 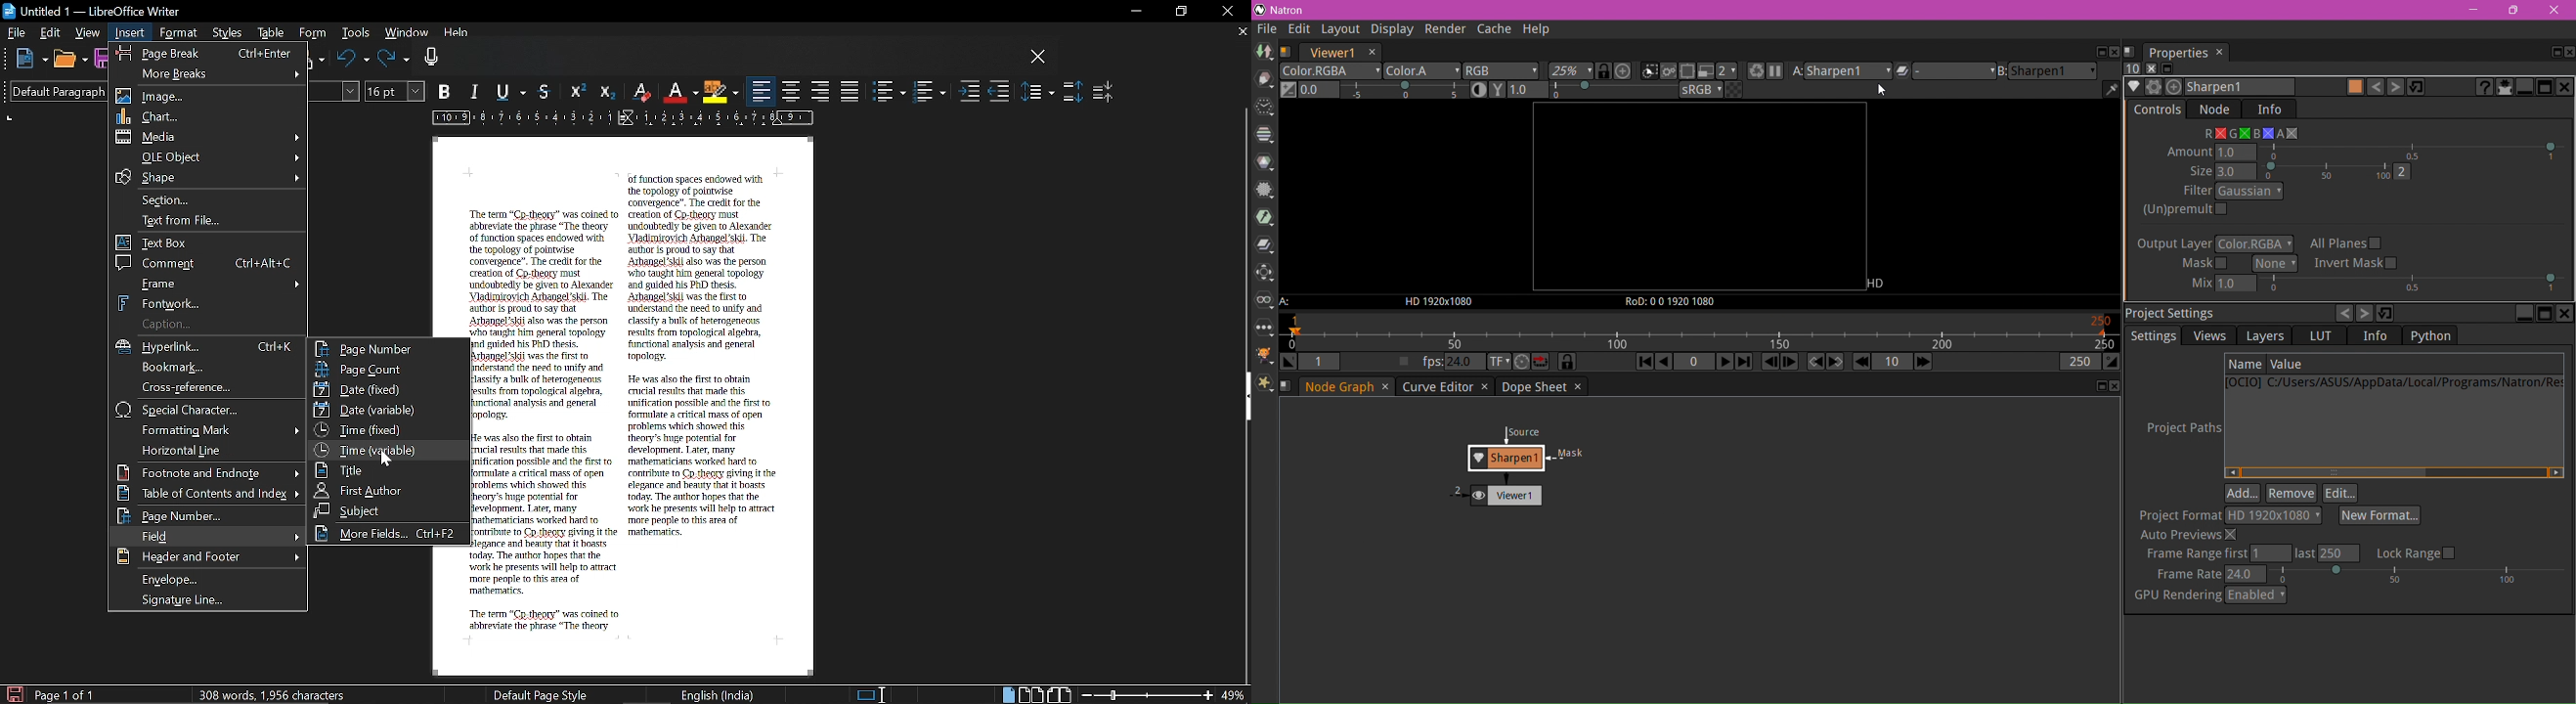 What do you see at coordinates (209, 368) in the screenshot?
I see `bookmark` at bounding box center [209, 368].